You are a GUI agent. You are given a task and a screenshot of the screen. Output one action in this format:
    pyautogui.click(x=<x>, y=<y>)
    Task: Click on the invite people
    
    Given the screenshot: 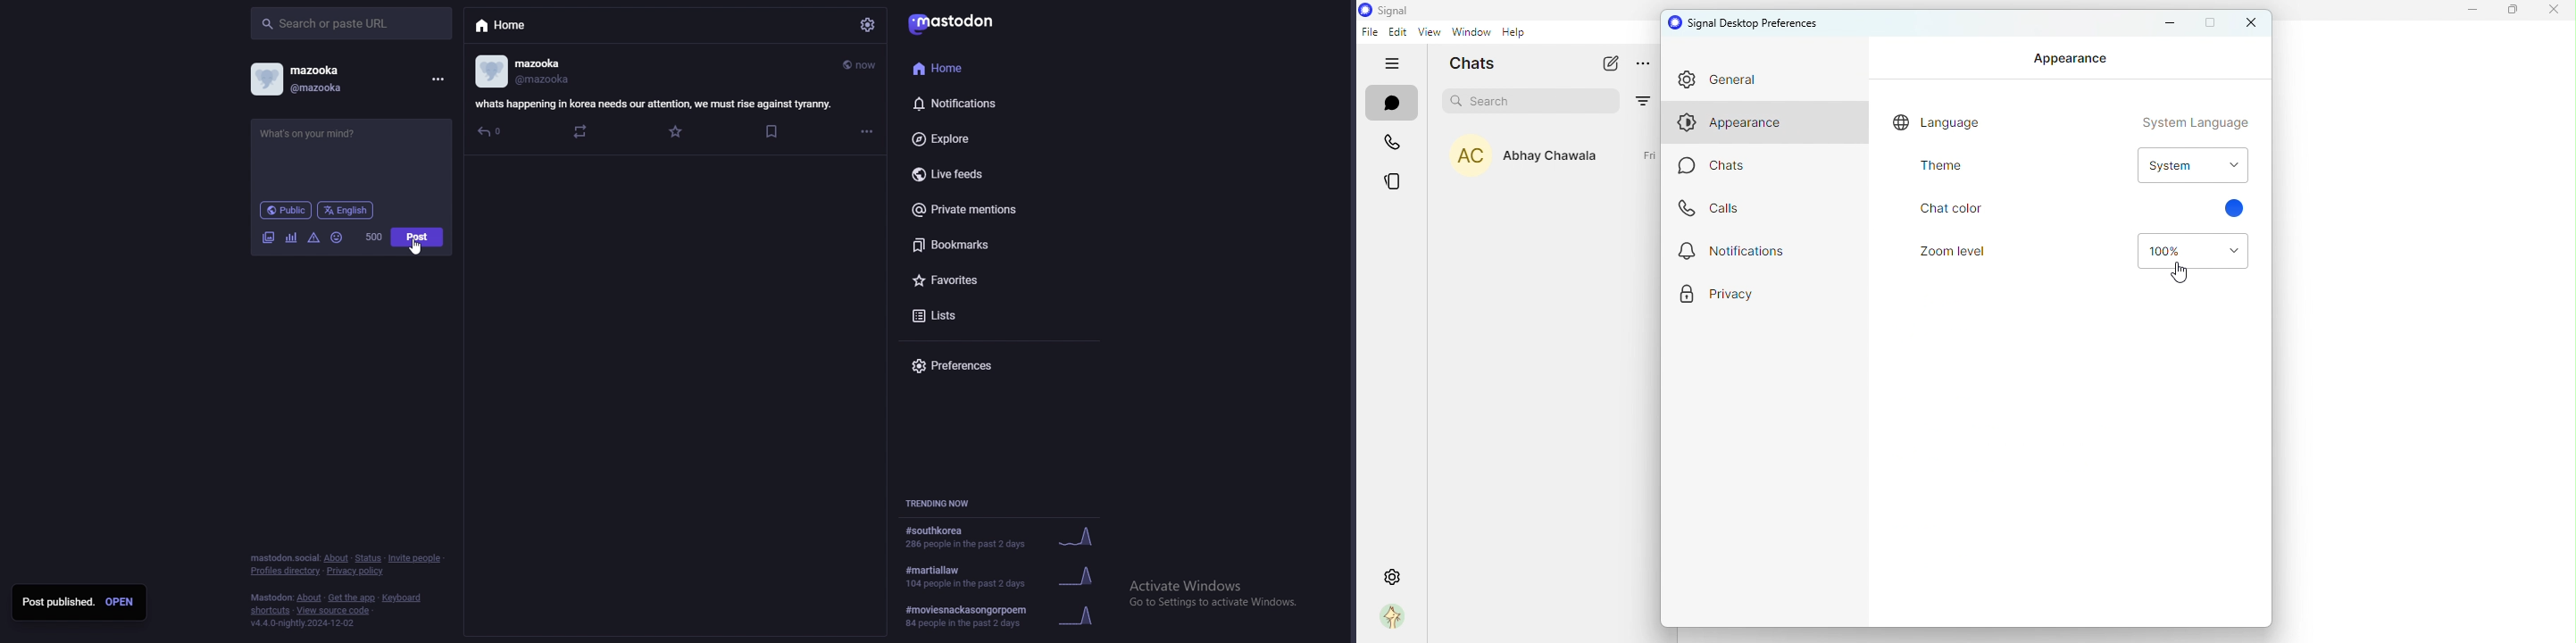 What is the action you would take?
    pyautogui.click(x=416, y=559)
    